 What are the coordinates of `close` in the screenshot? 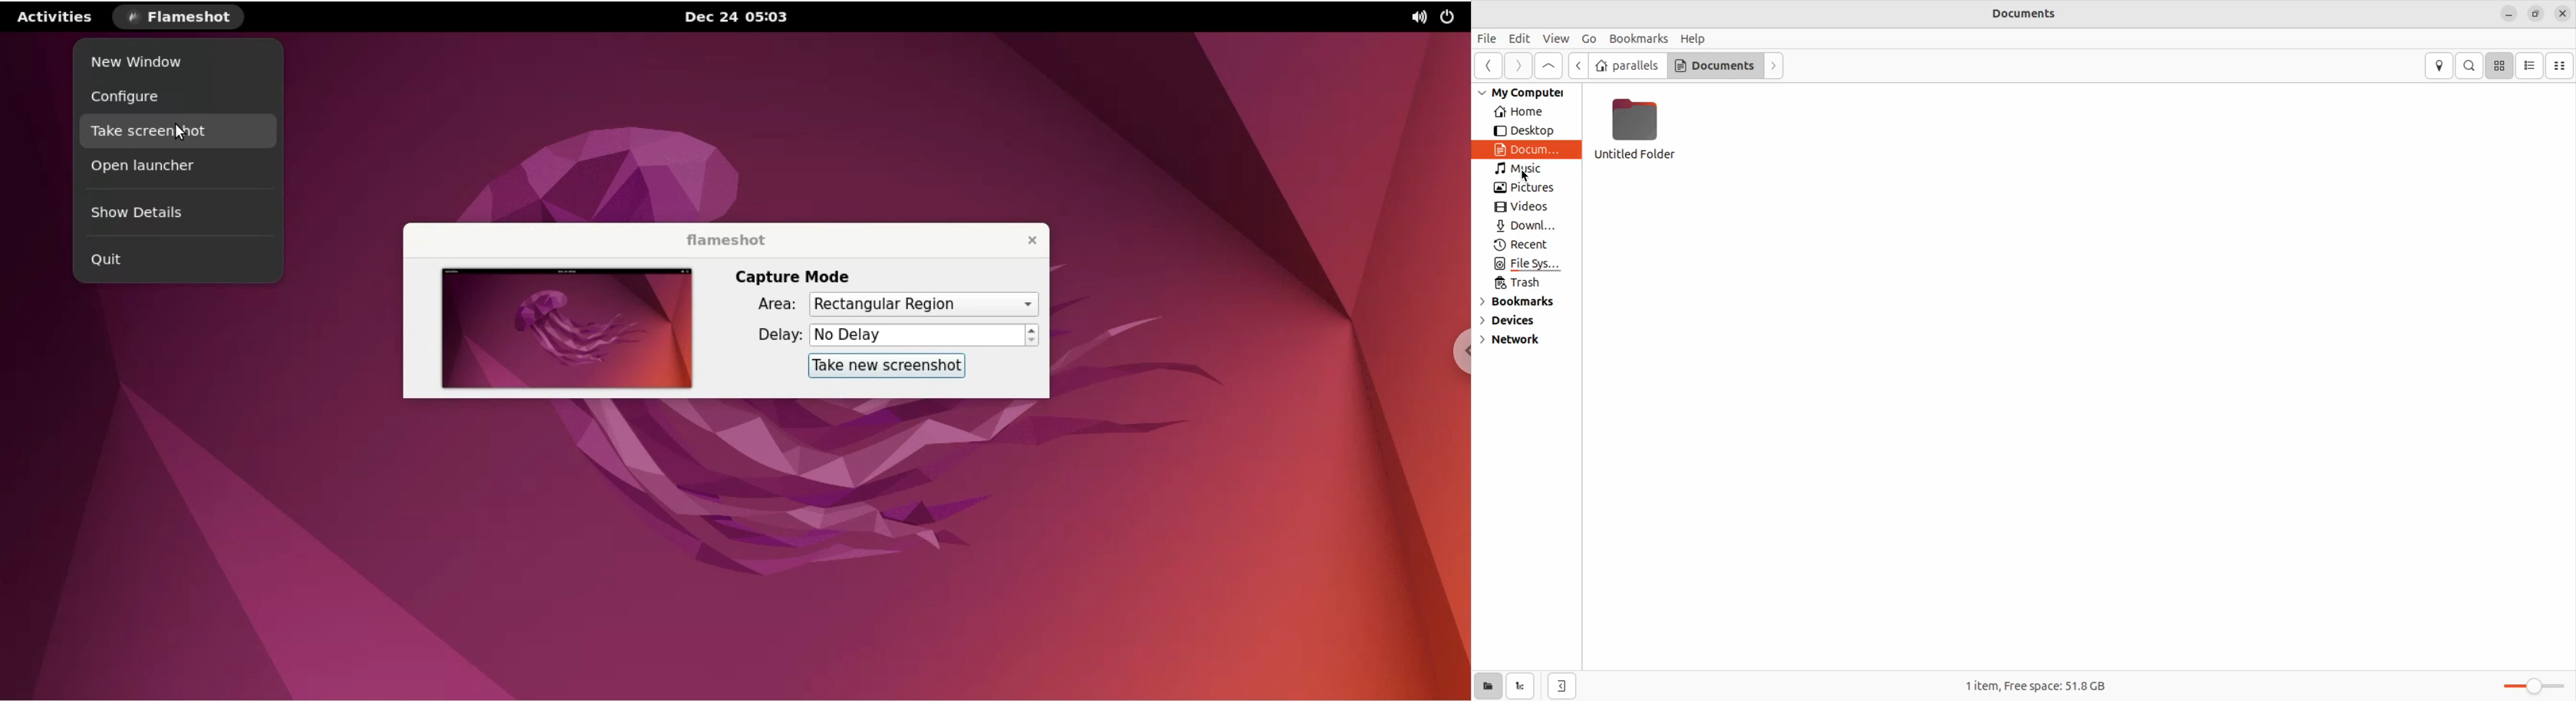 It's located at (1020, 242).